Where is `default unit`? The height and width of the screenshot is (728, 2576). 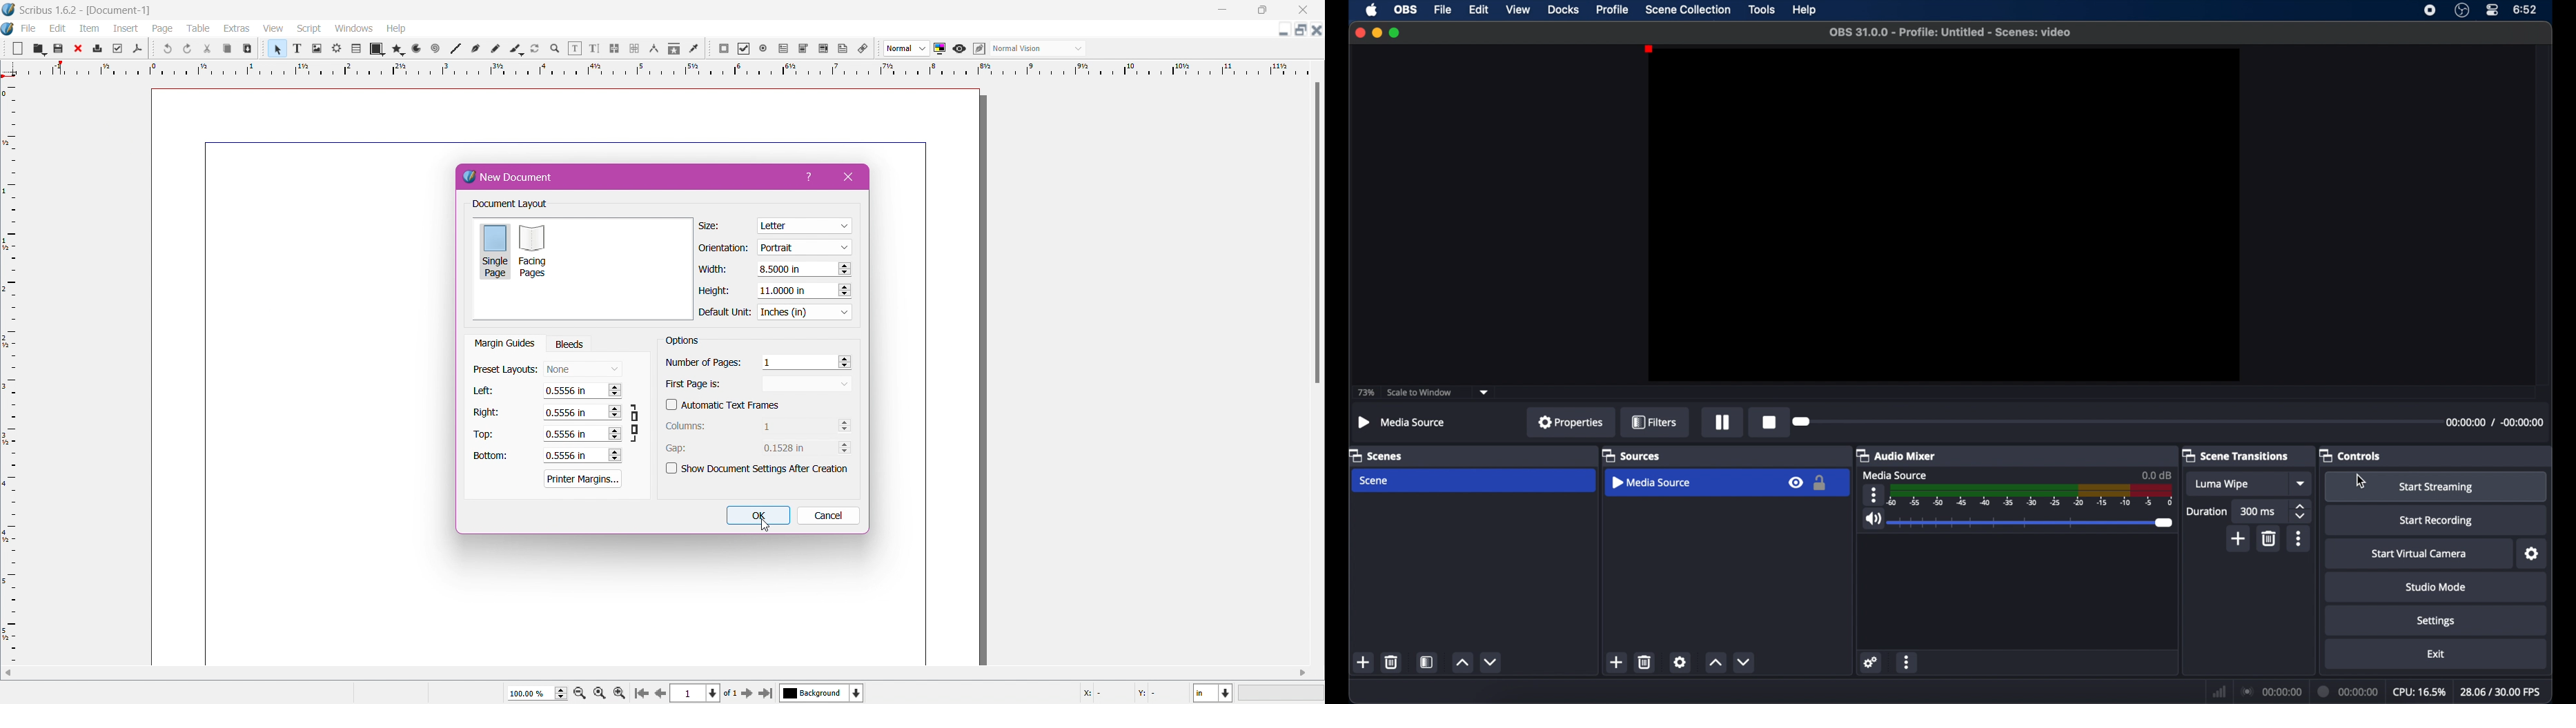
default unit is located at coordinates (722, 313).